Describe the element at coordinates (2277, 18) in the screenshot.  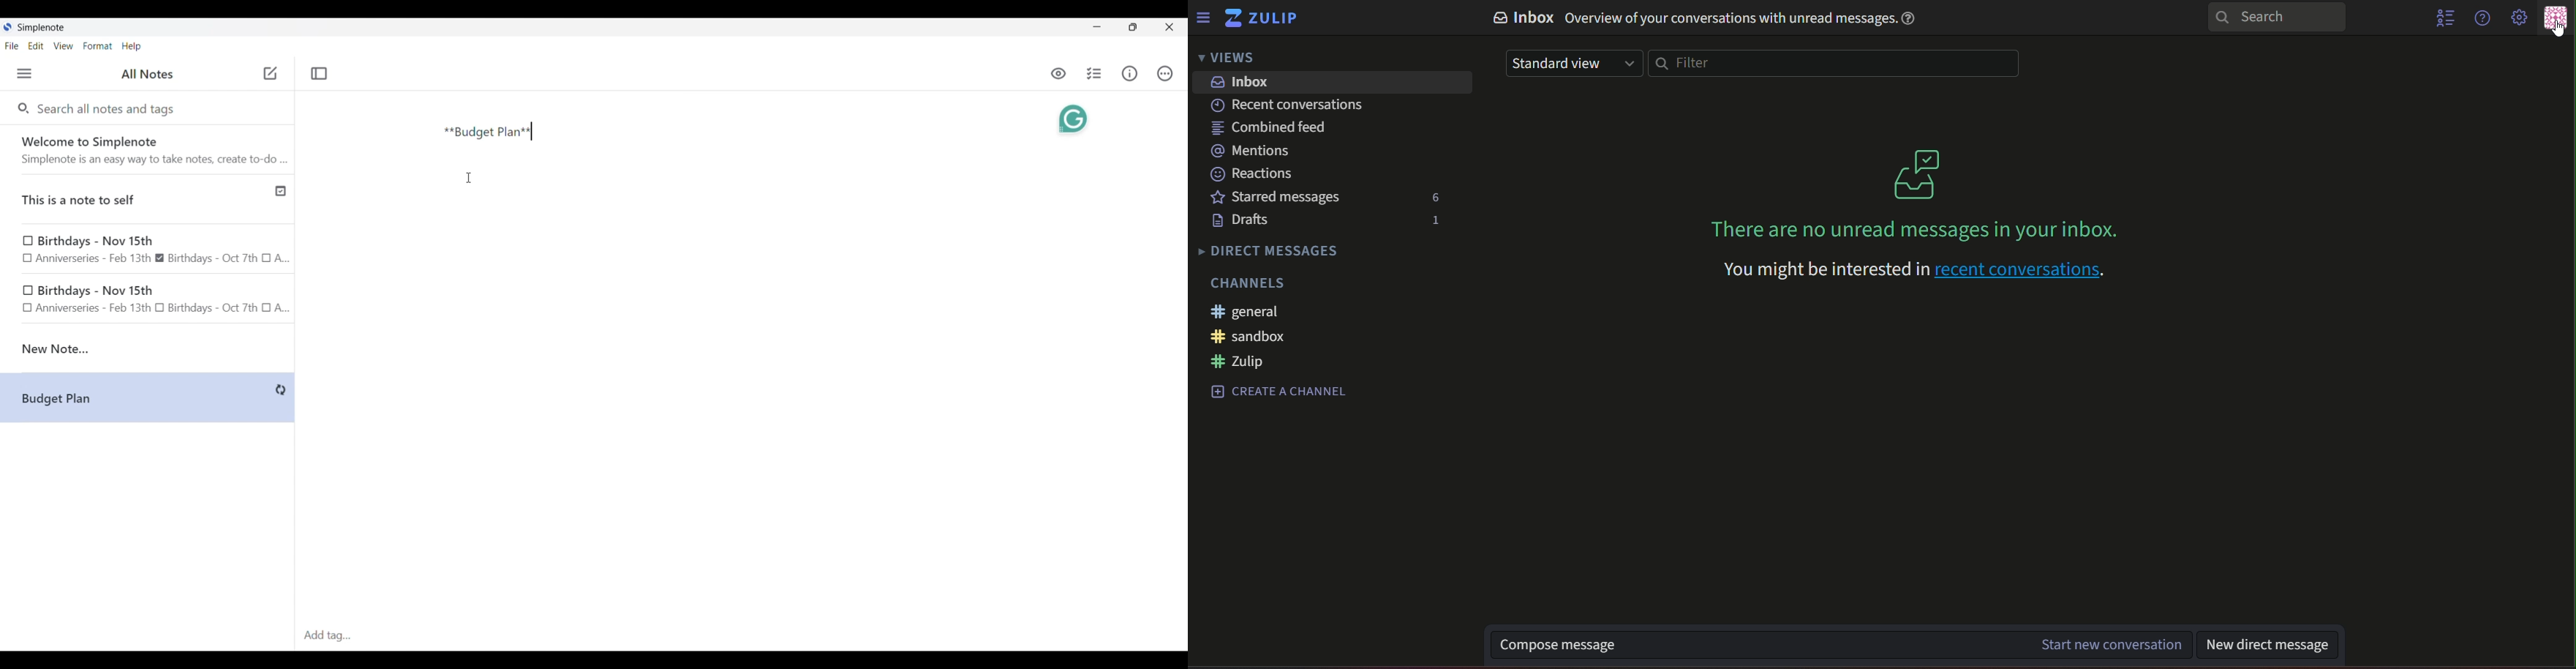
I see `search bar` at that location.